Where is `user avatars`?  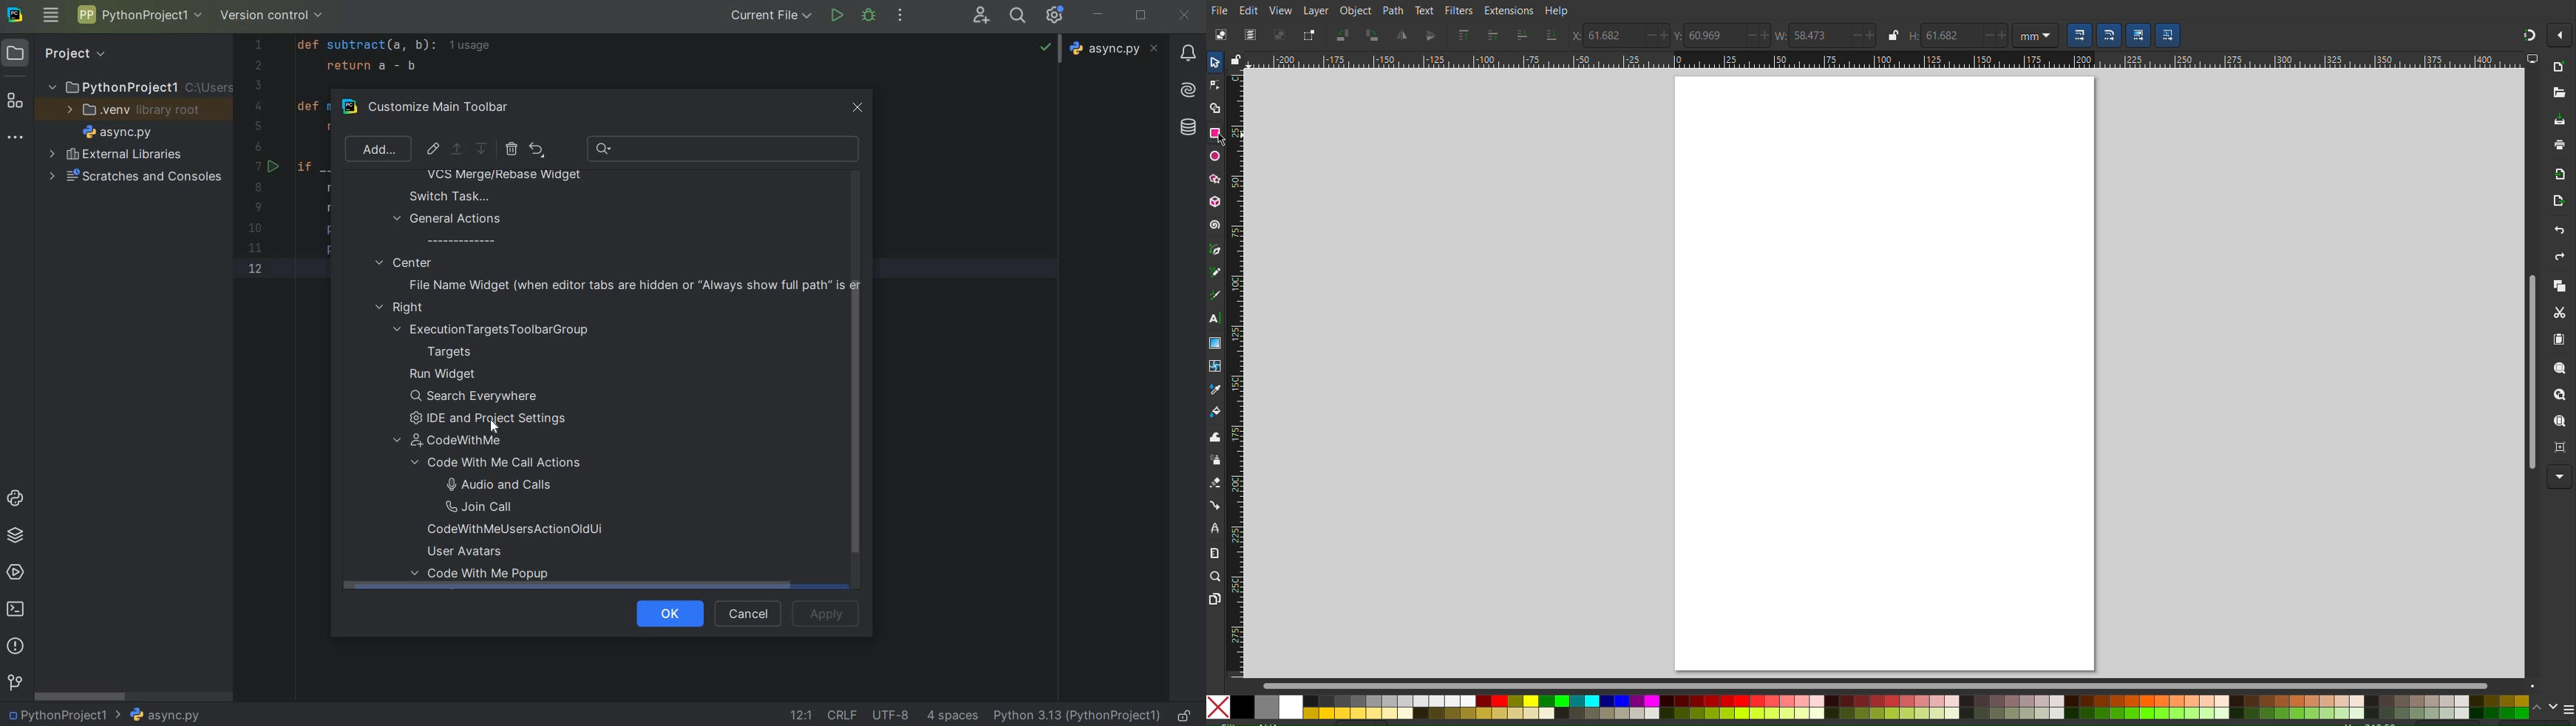 user avatars is located at coordinates (471, 552).